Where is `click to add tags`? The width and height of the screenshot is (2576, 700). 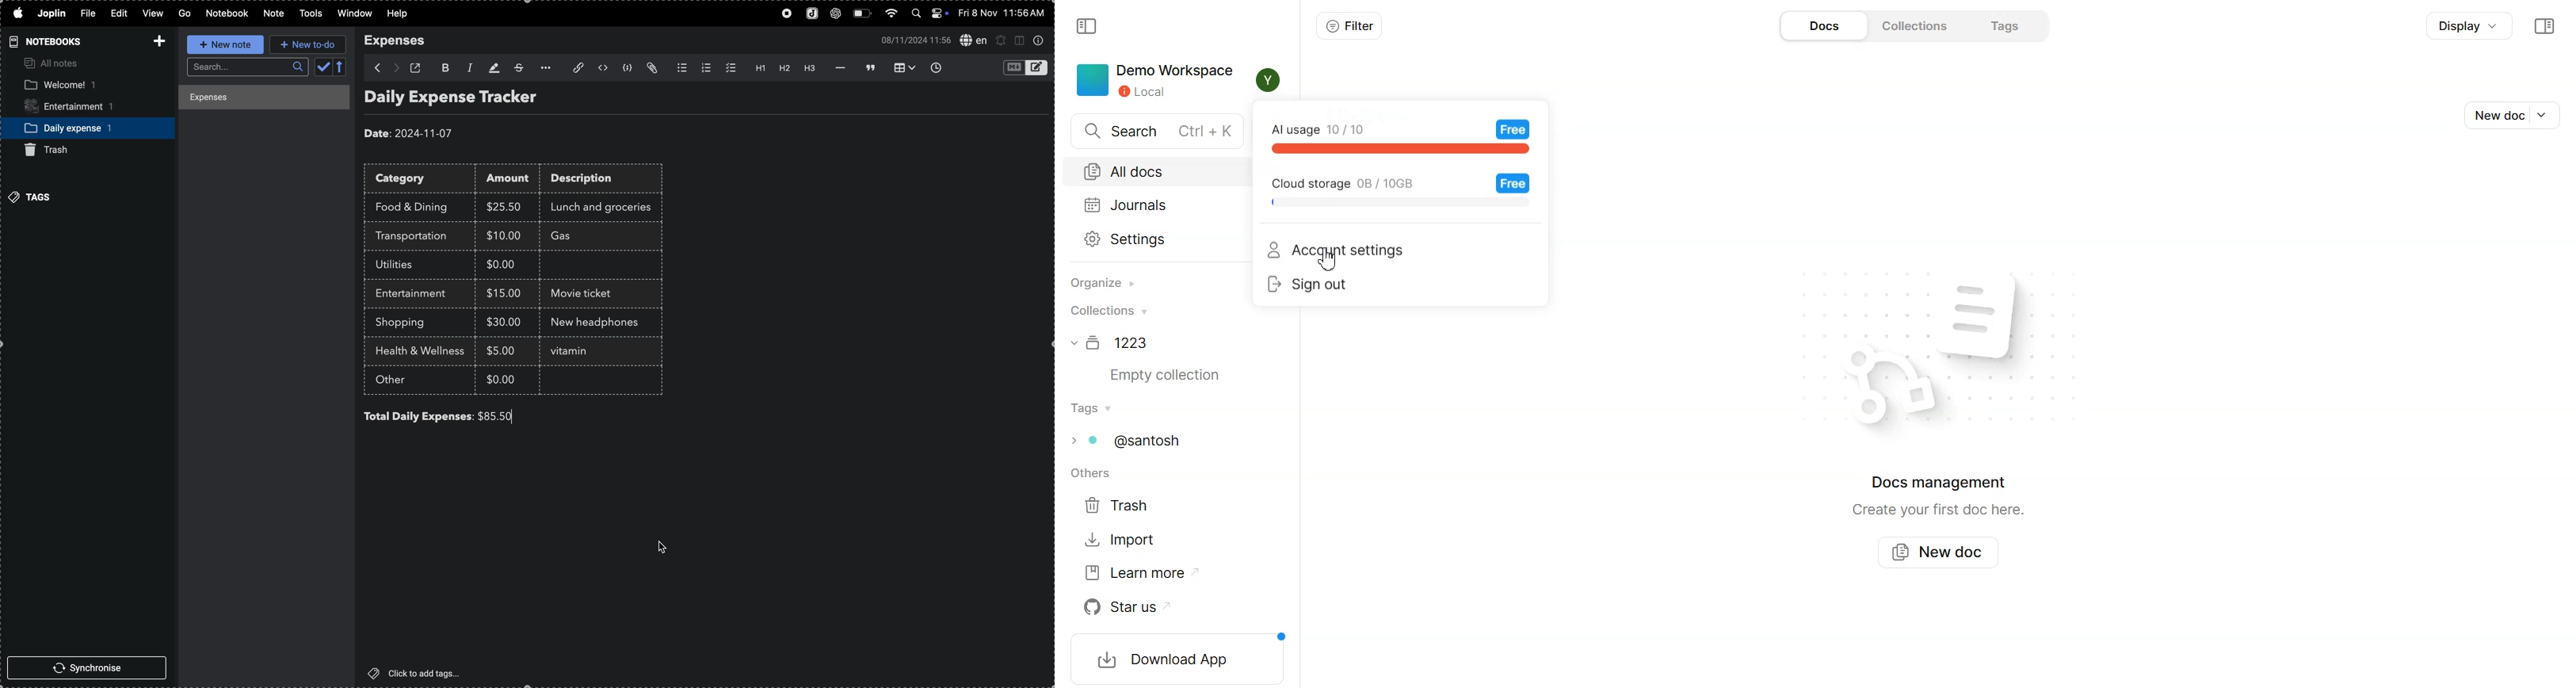 click to add tags is located at coordinates (419, 673).